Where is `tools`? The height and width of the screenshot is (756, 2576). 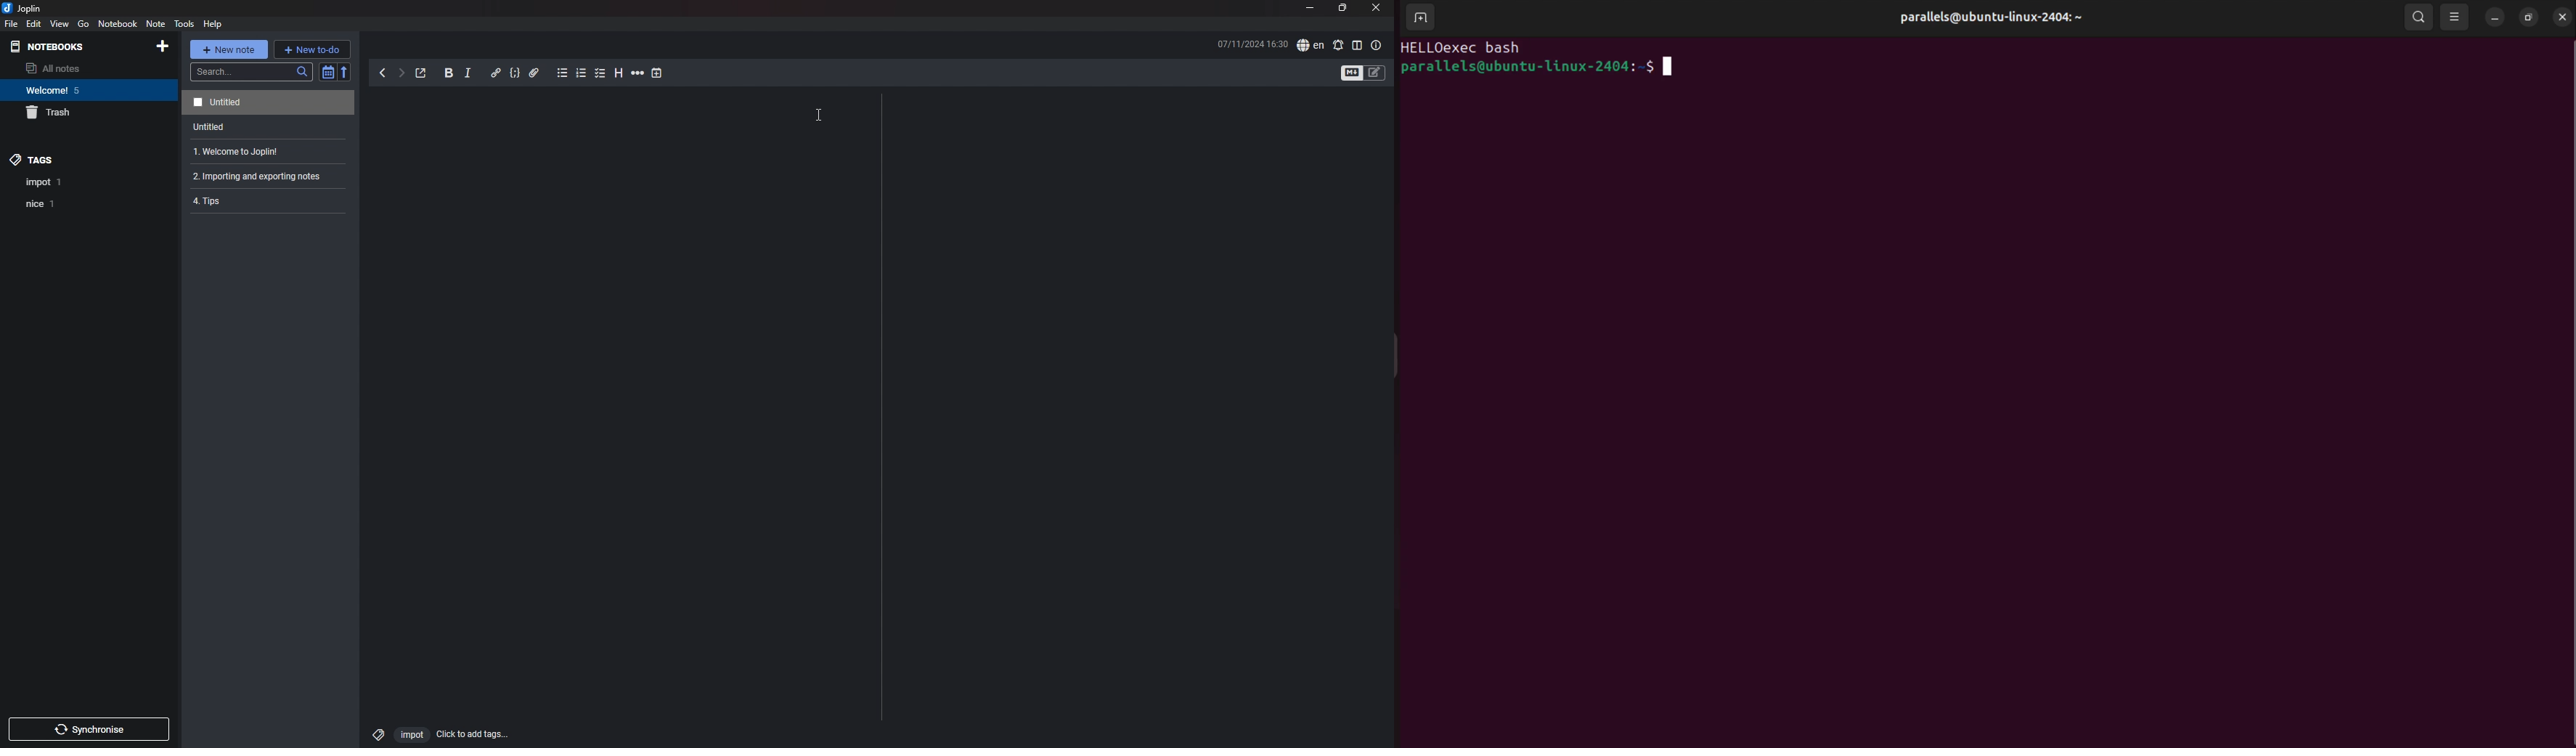 tools is located at coordinates (183, 24).